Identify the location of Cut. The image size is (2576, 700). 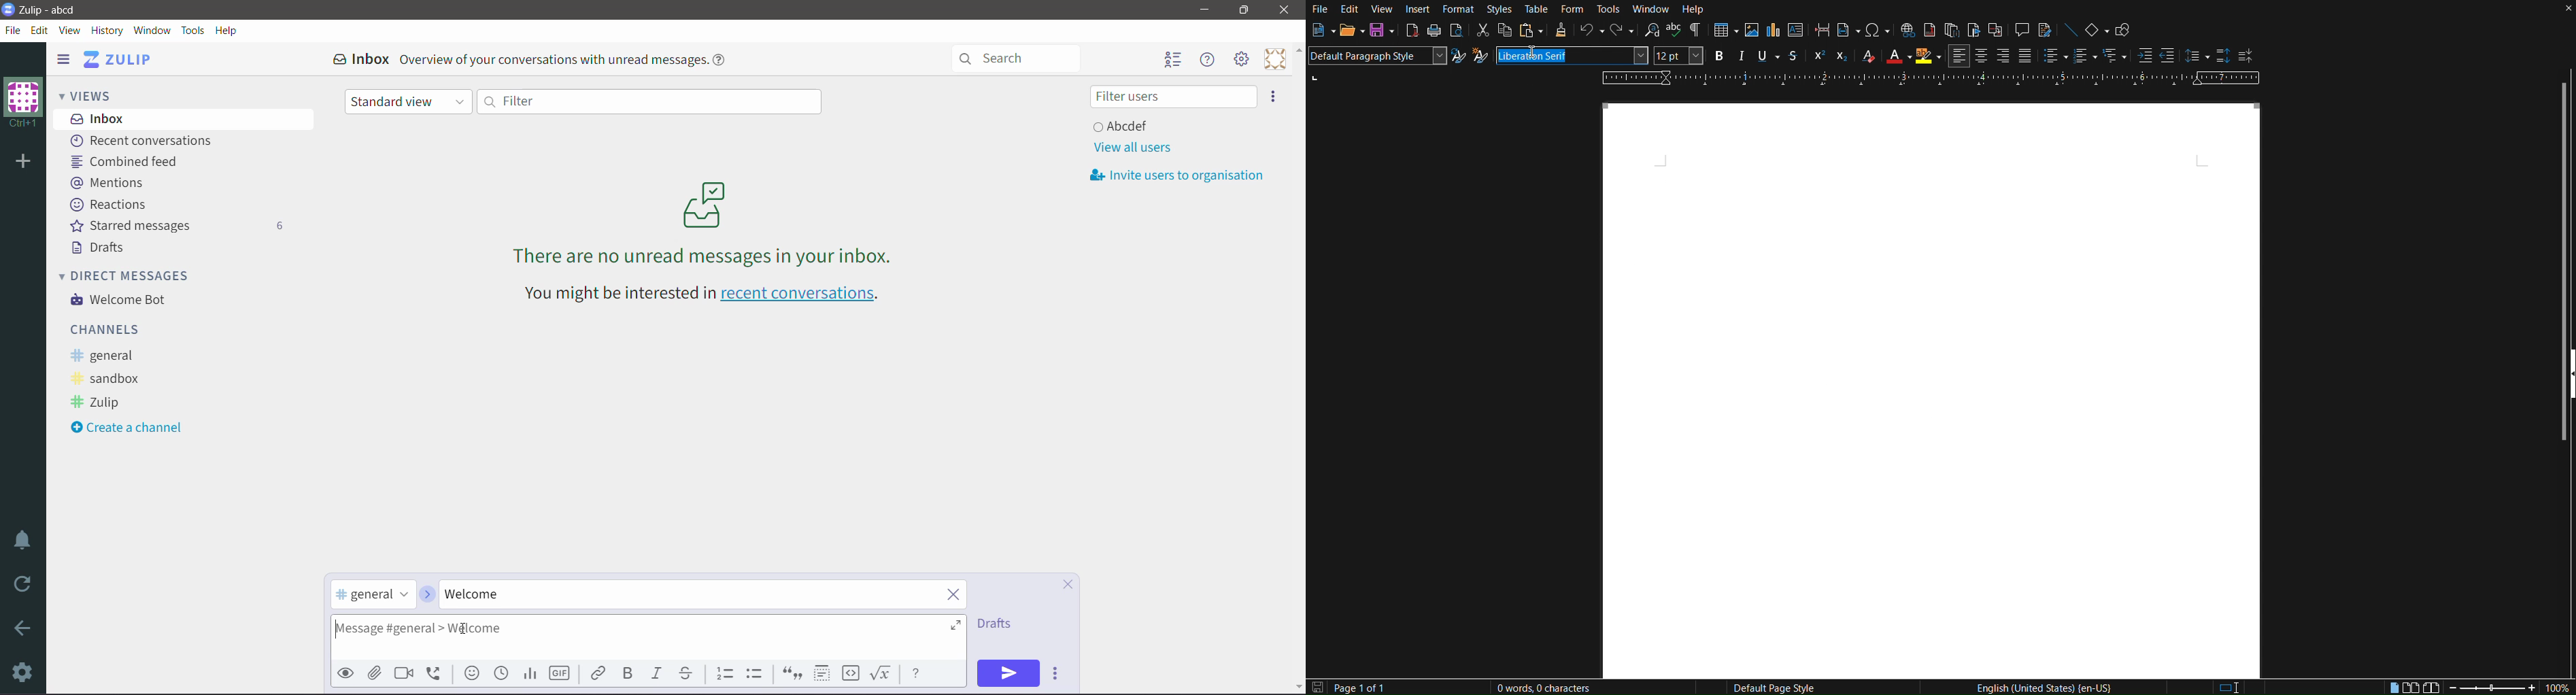
(1481, 32).